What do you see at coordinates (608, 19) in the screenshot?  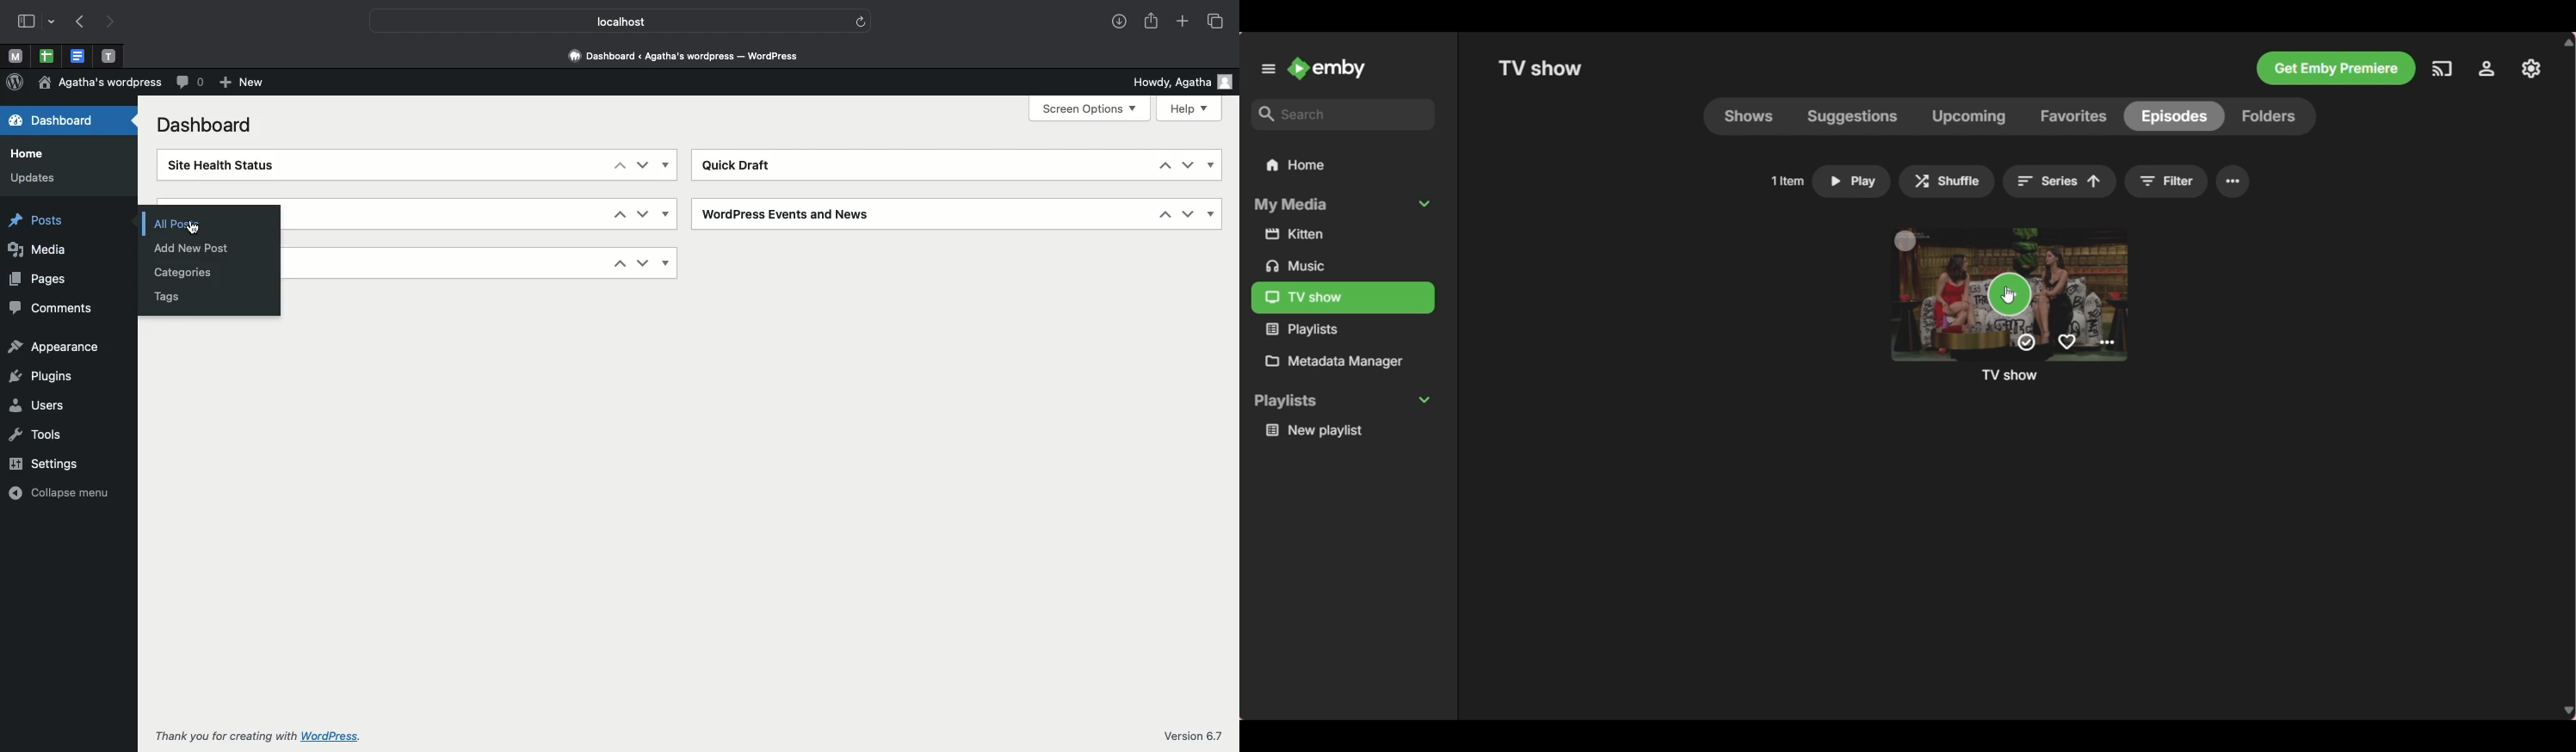 I see `Local host` at bounding box center [608, 19].